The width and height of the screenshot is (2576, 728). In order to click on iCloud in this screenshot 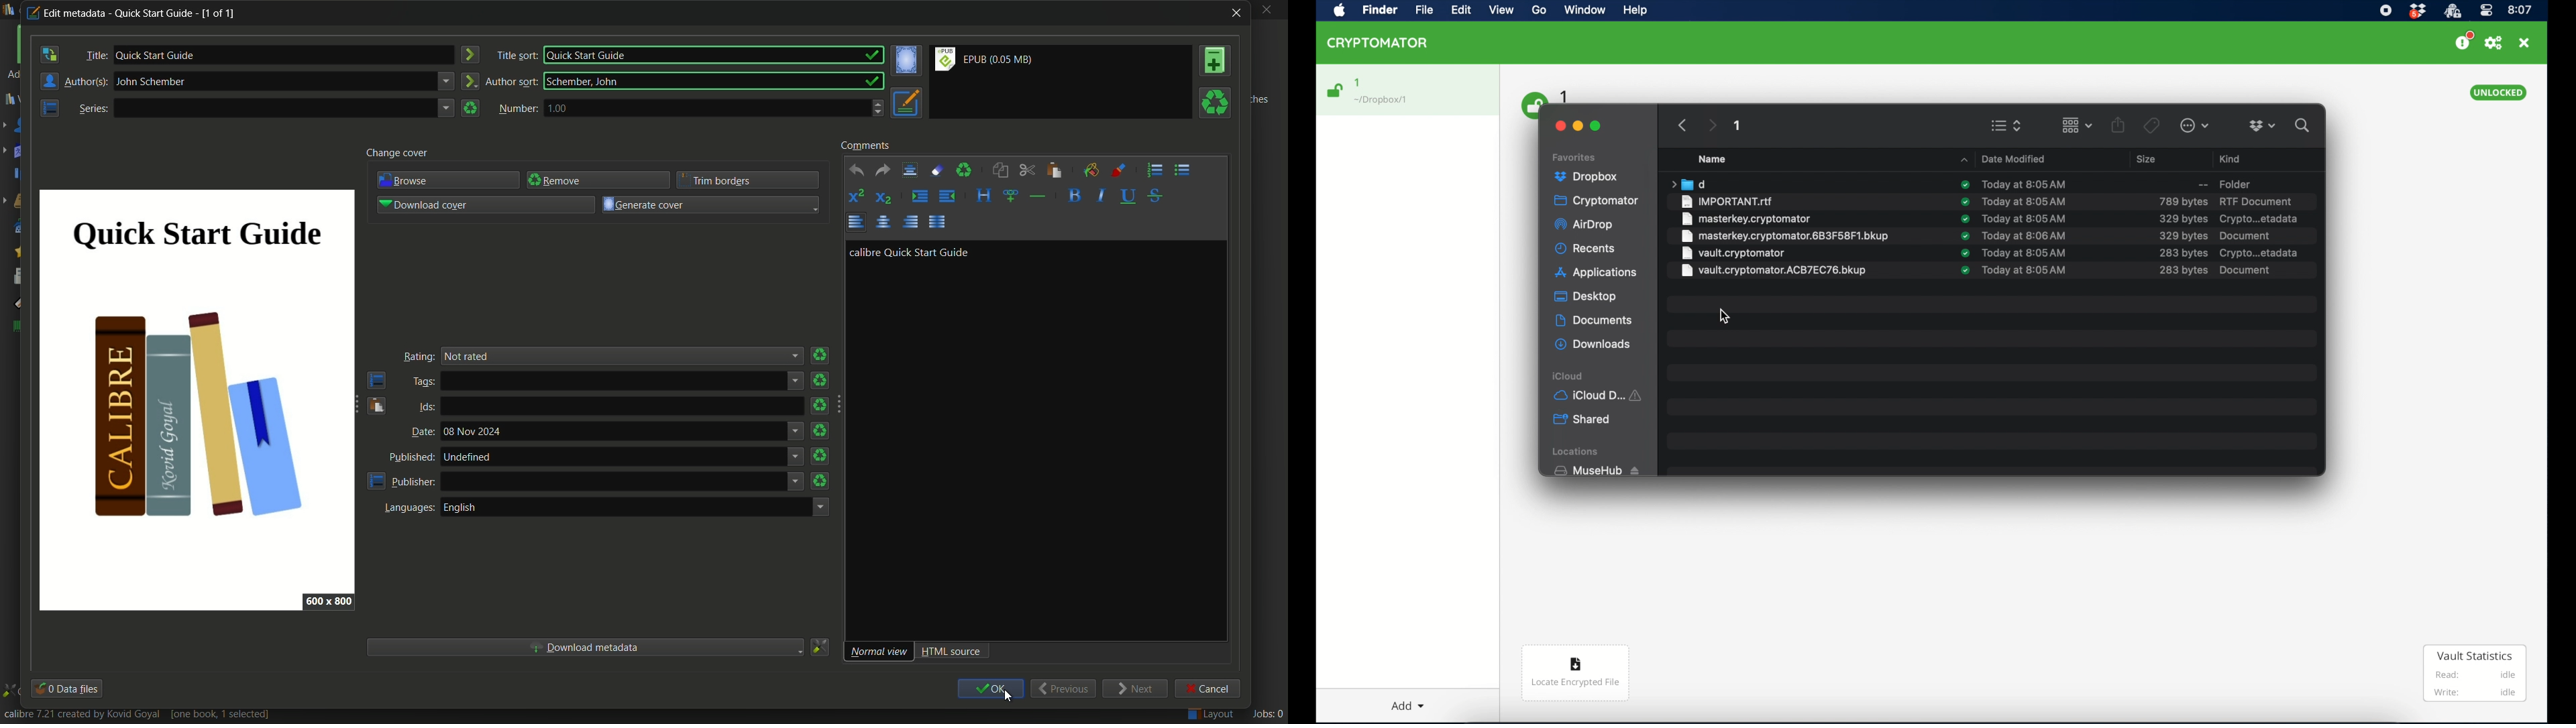, I will do `click(1601, 394)`.